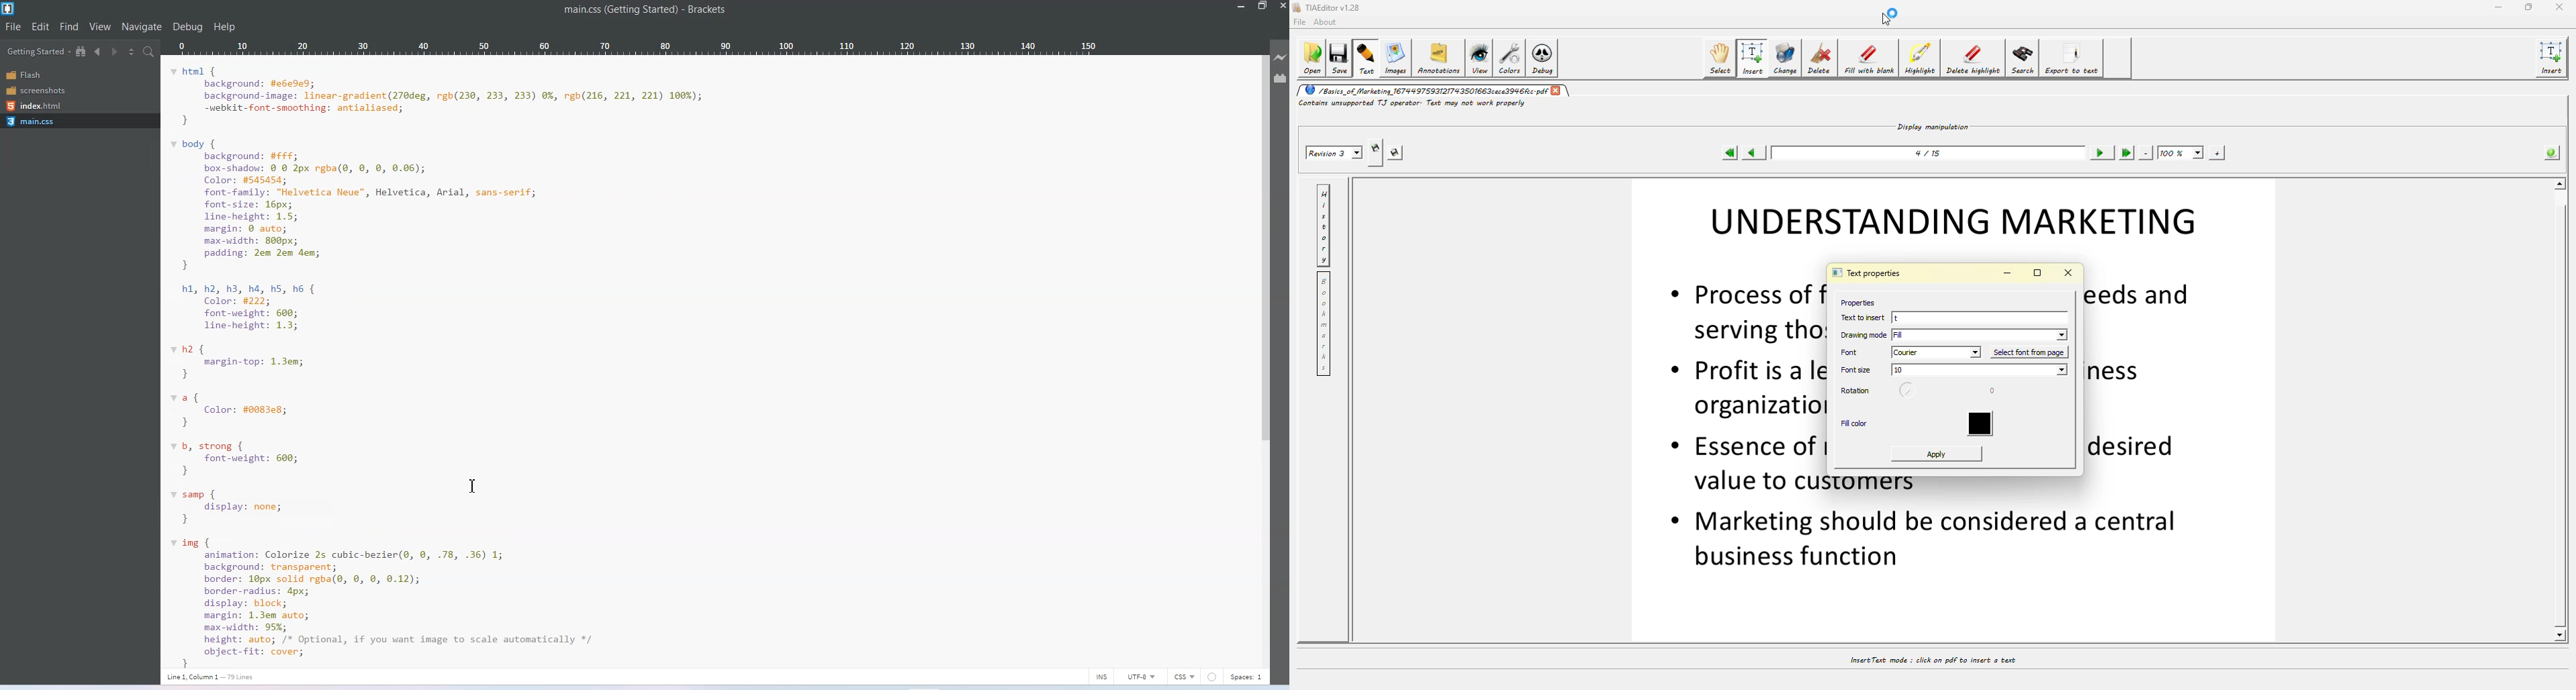 The width and height of the screenshot is (2576, 700). I want to click on Navigate Backwards, so click(99, 52).